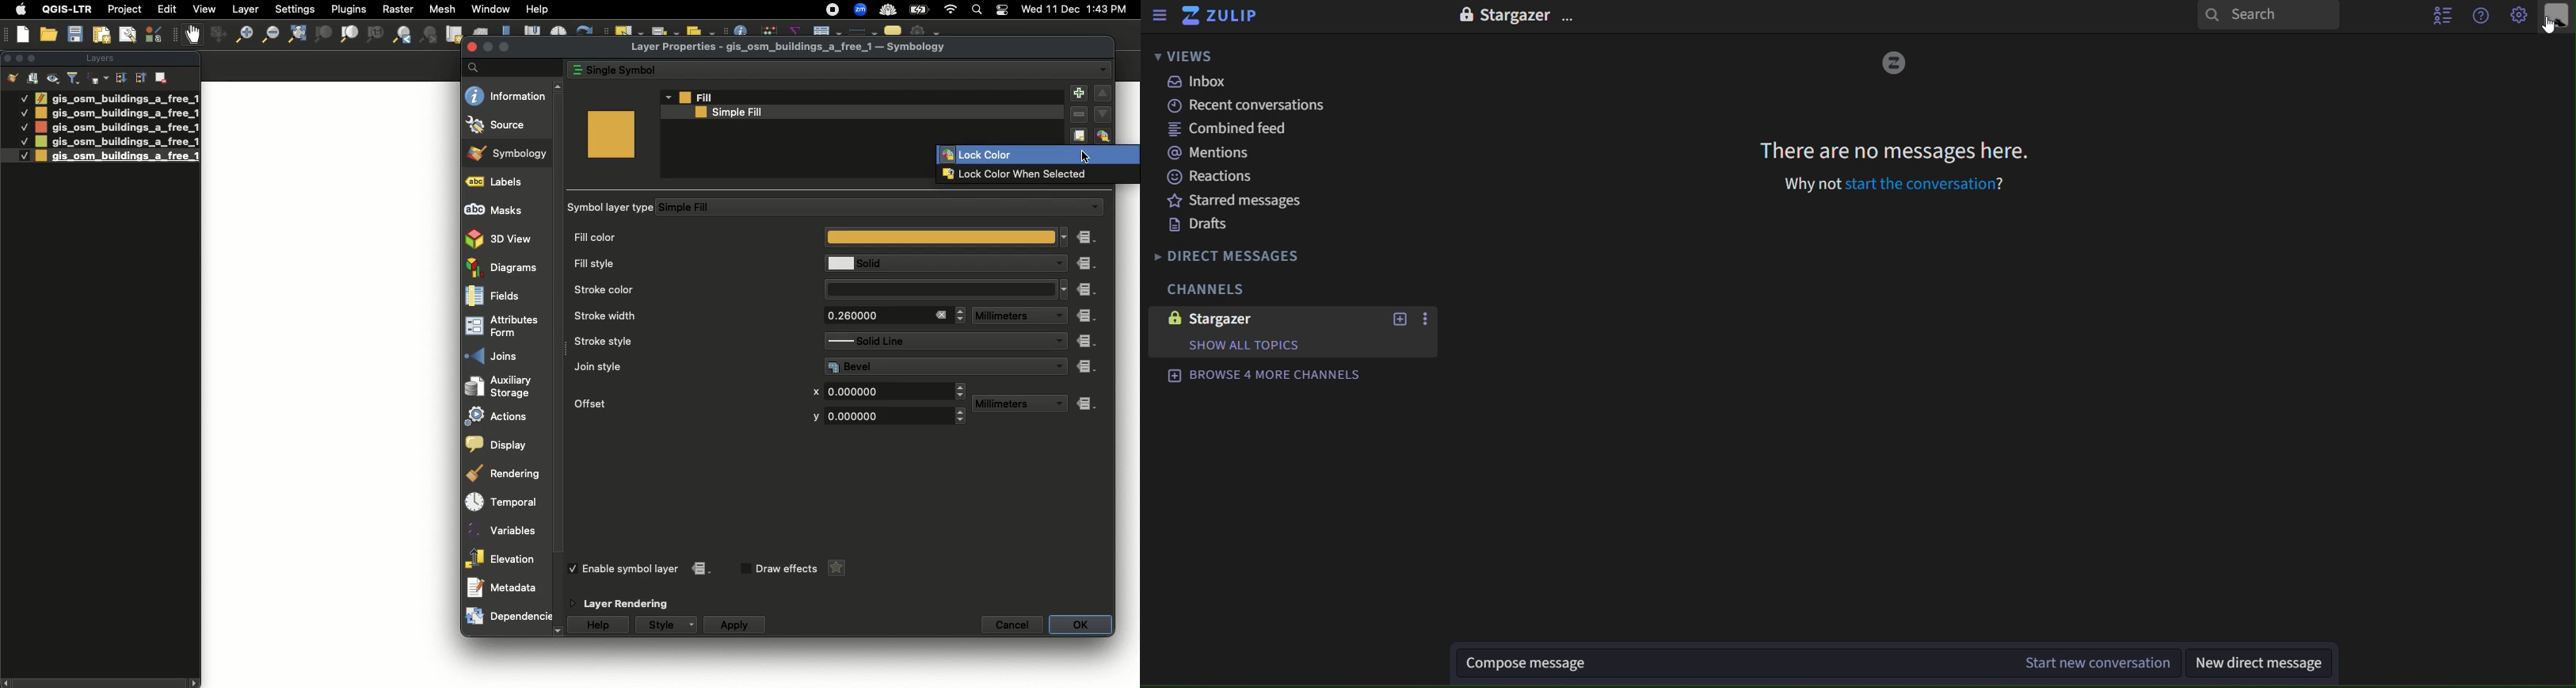  Describe the element at coordinates (2548, 29) in the screenshot. I see `cursor` at that location.